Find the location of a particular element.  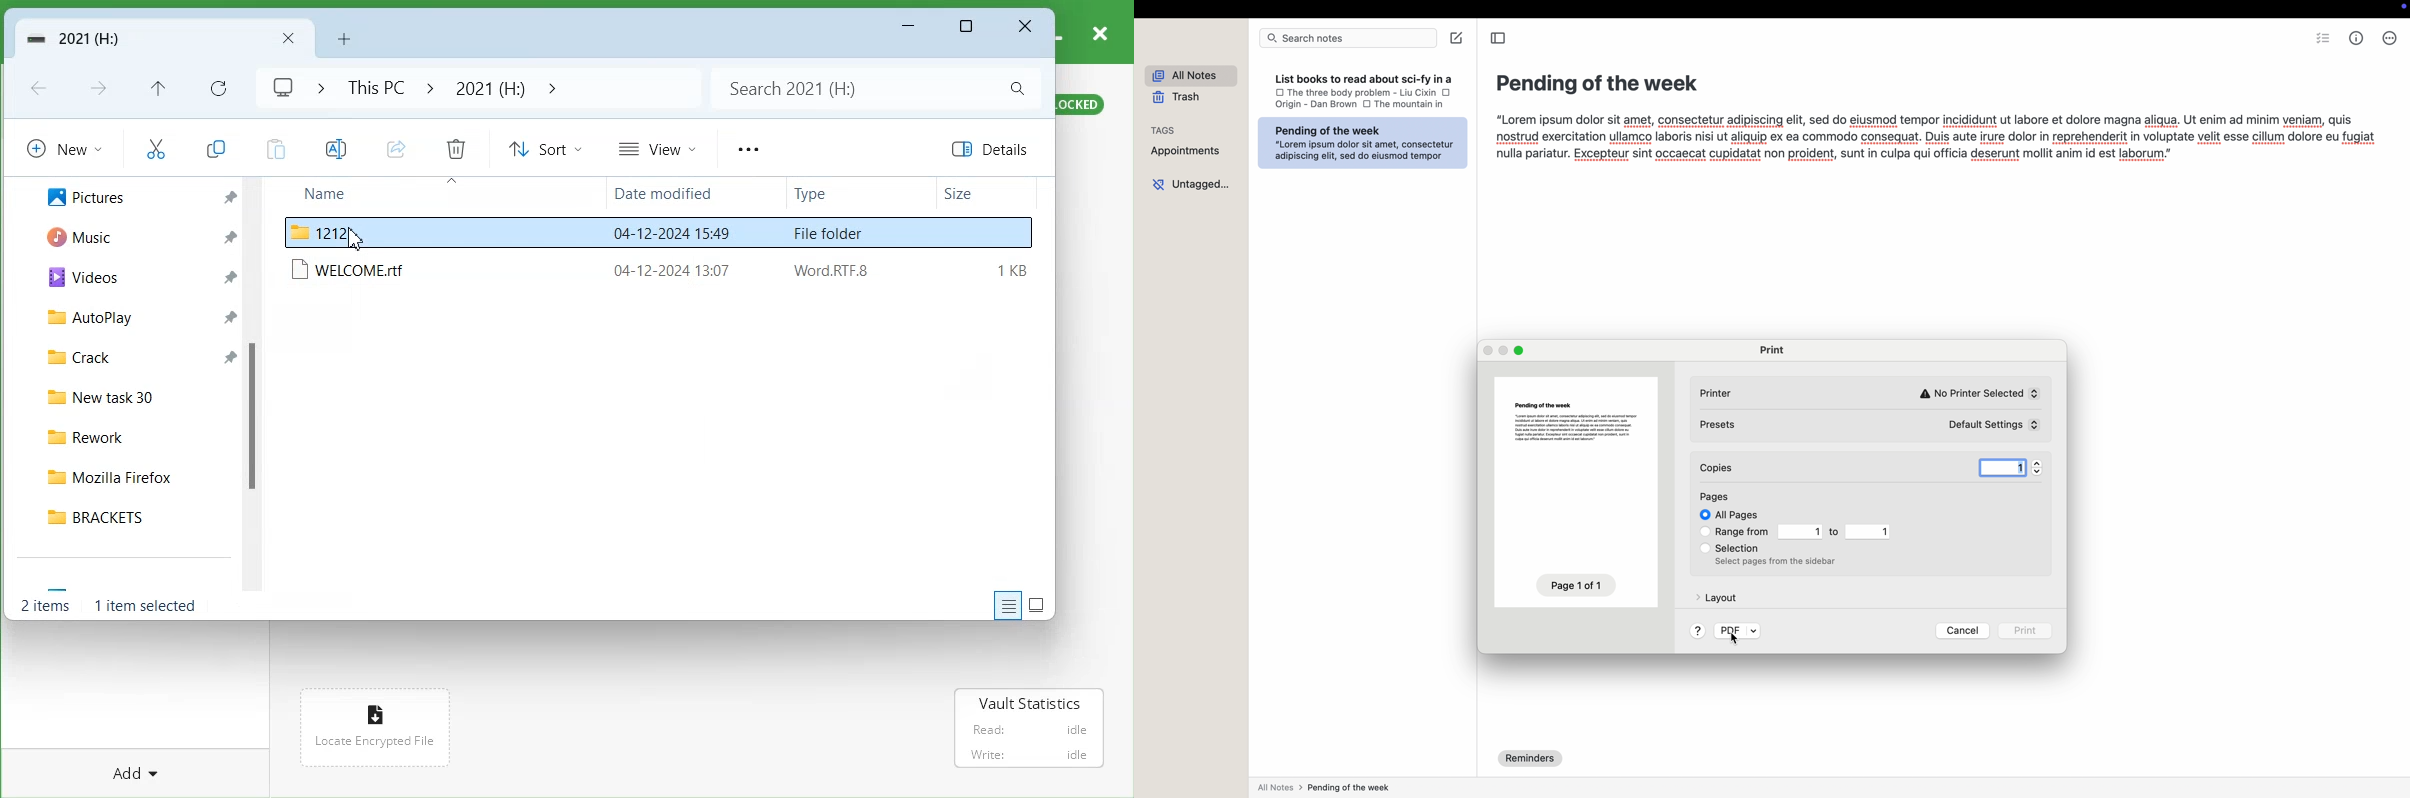

Pending of the week

Lorem pam dso ok amt, conscience, ec do sd wrpor
Incr tlaor f Gs gn ka. Ut eo i vera, ae
osu ckaton ano abort hl xo ono const.
2d re dr prhende Ive vl a cha dors 60
kt lpr. xc a acest upton rE,
ko qu fc dest ot annie bon” is located at coordinates (1572, 420).